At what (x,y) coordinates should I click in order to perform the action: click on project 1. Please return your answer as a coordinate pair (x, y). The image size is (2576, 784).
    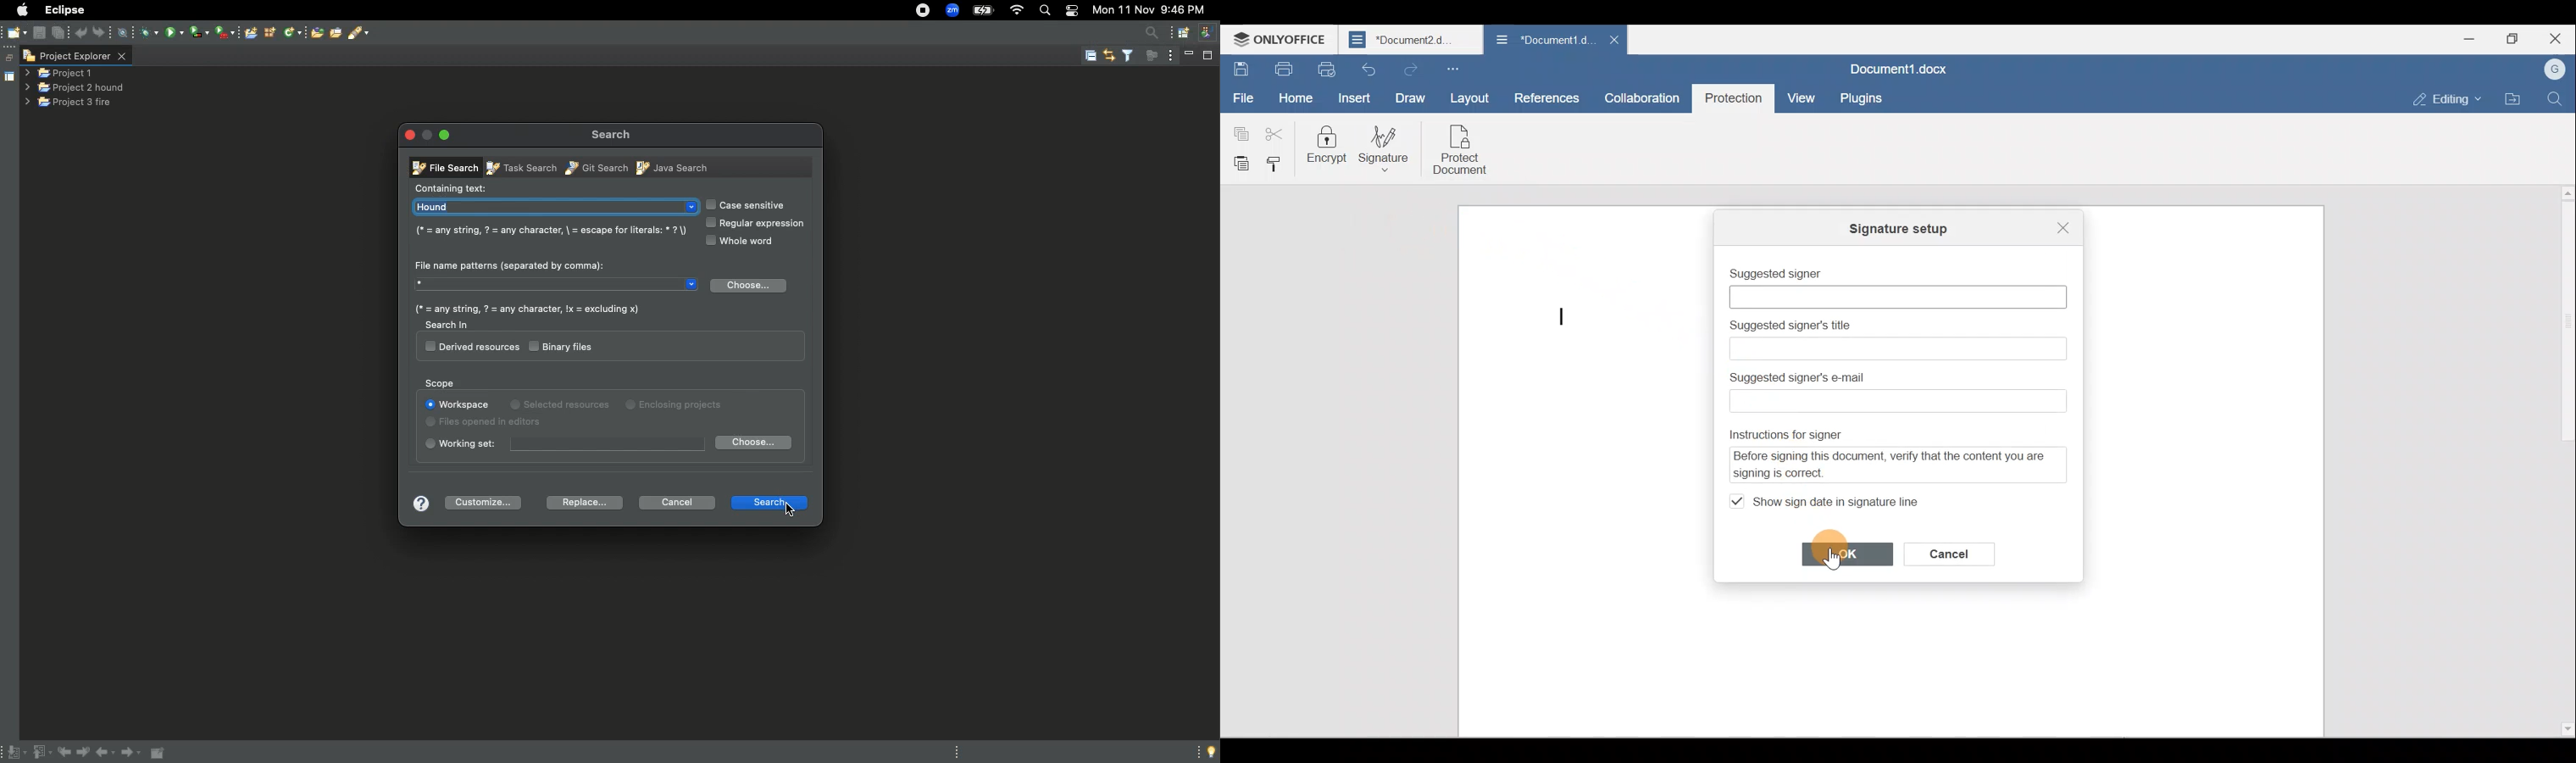
    Looking at the image, I should click on (60, 74).